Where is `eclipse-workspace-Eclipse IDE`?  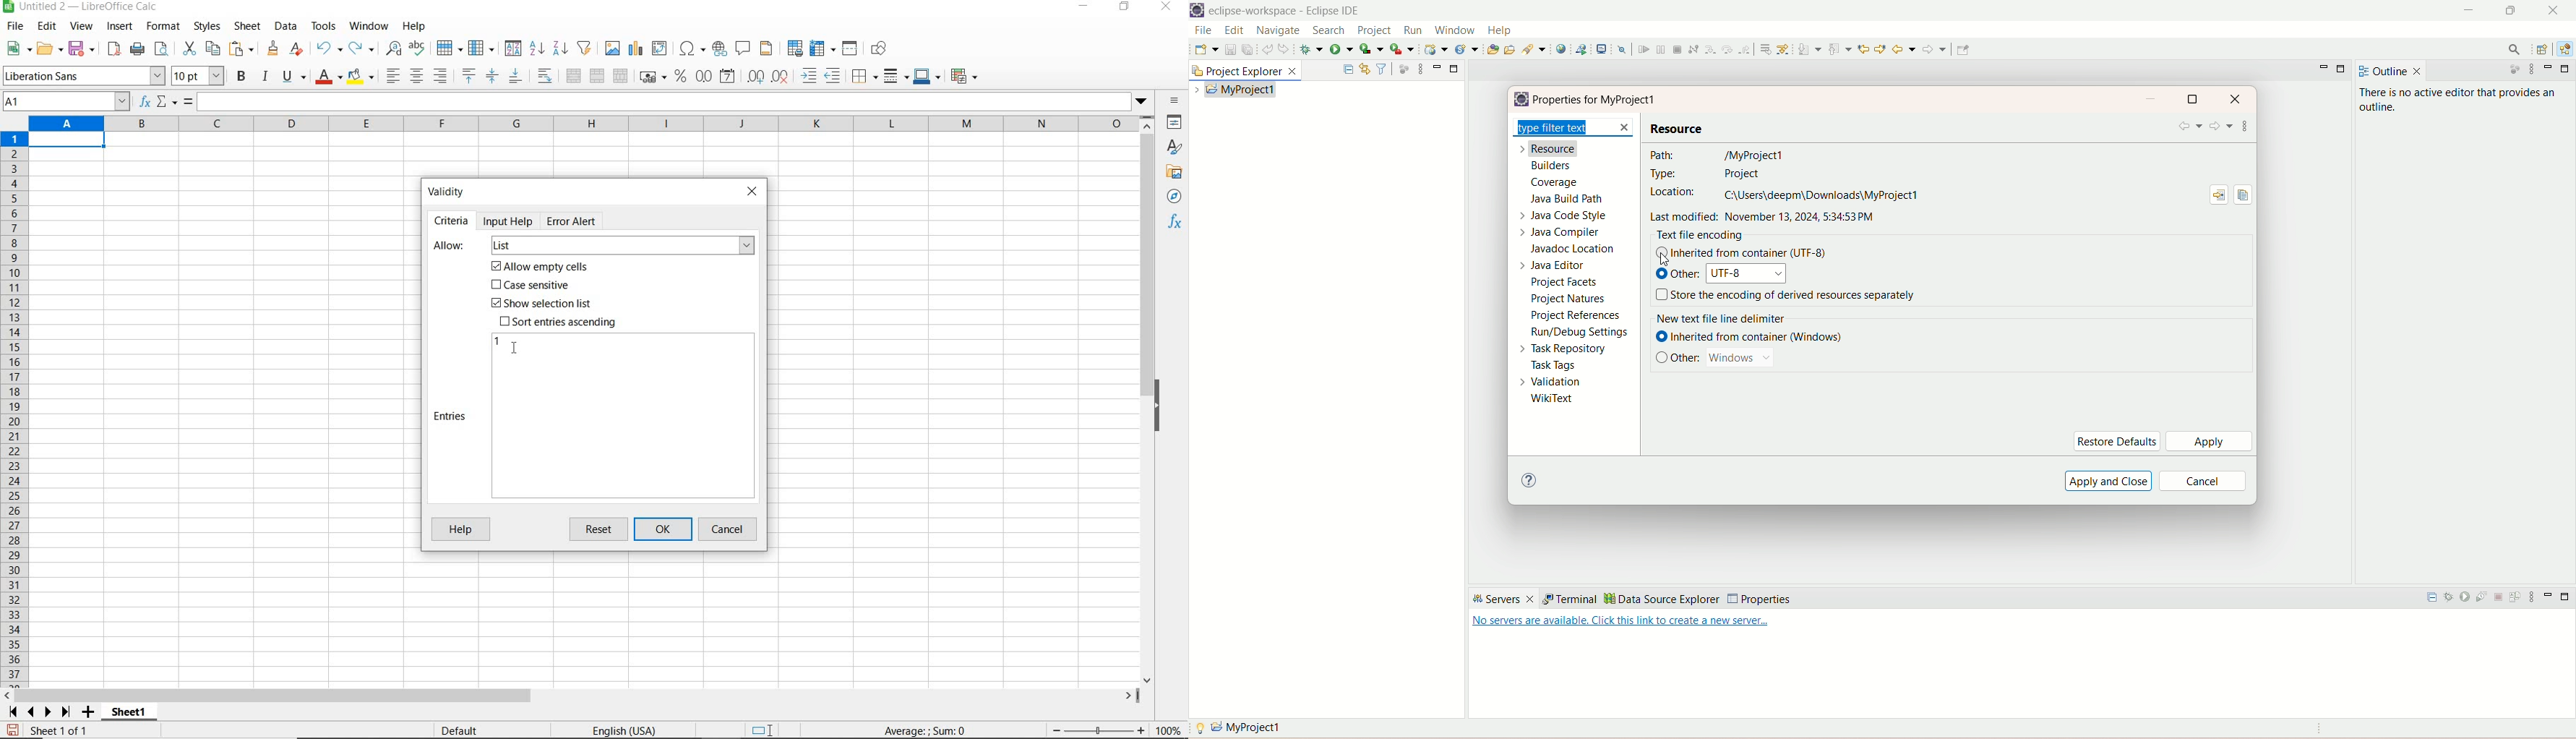
eclipse-workspace-Eclipse IDE is located at coordinates (1287, 11).